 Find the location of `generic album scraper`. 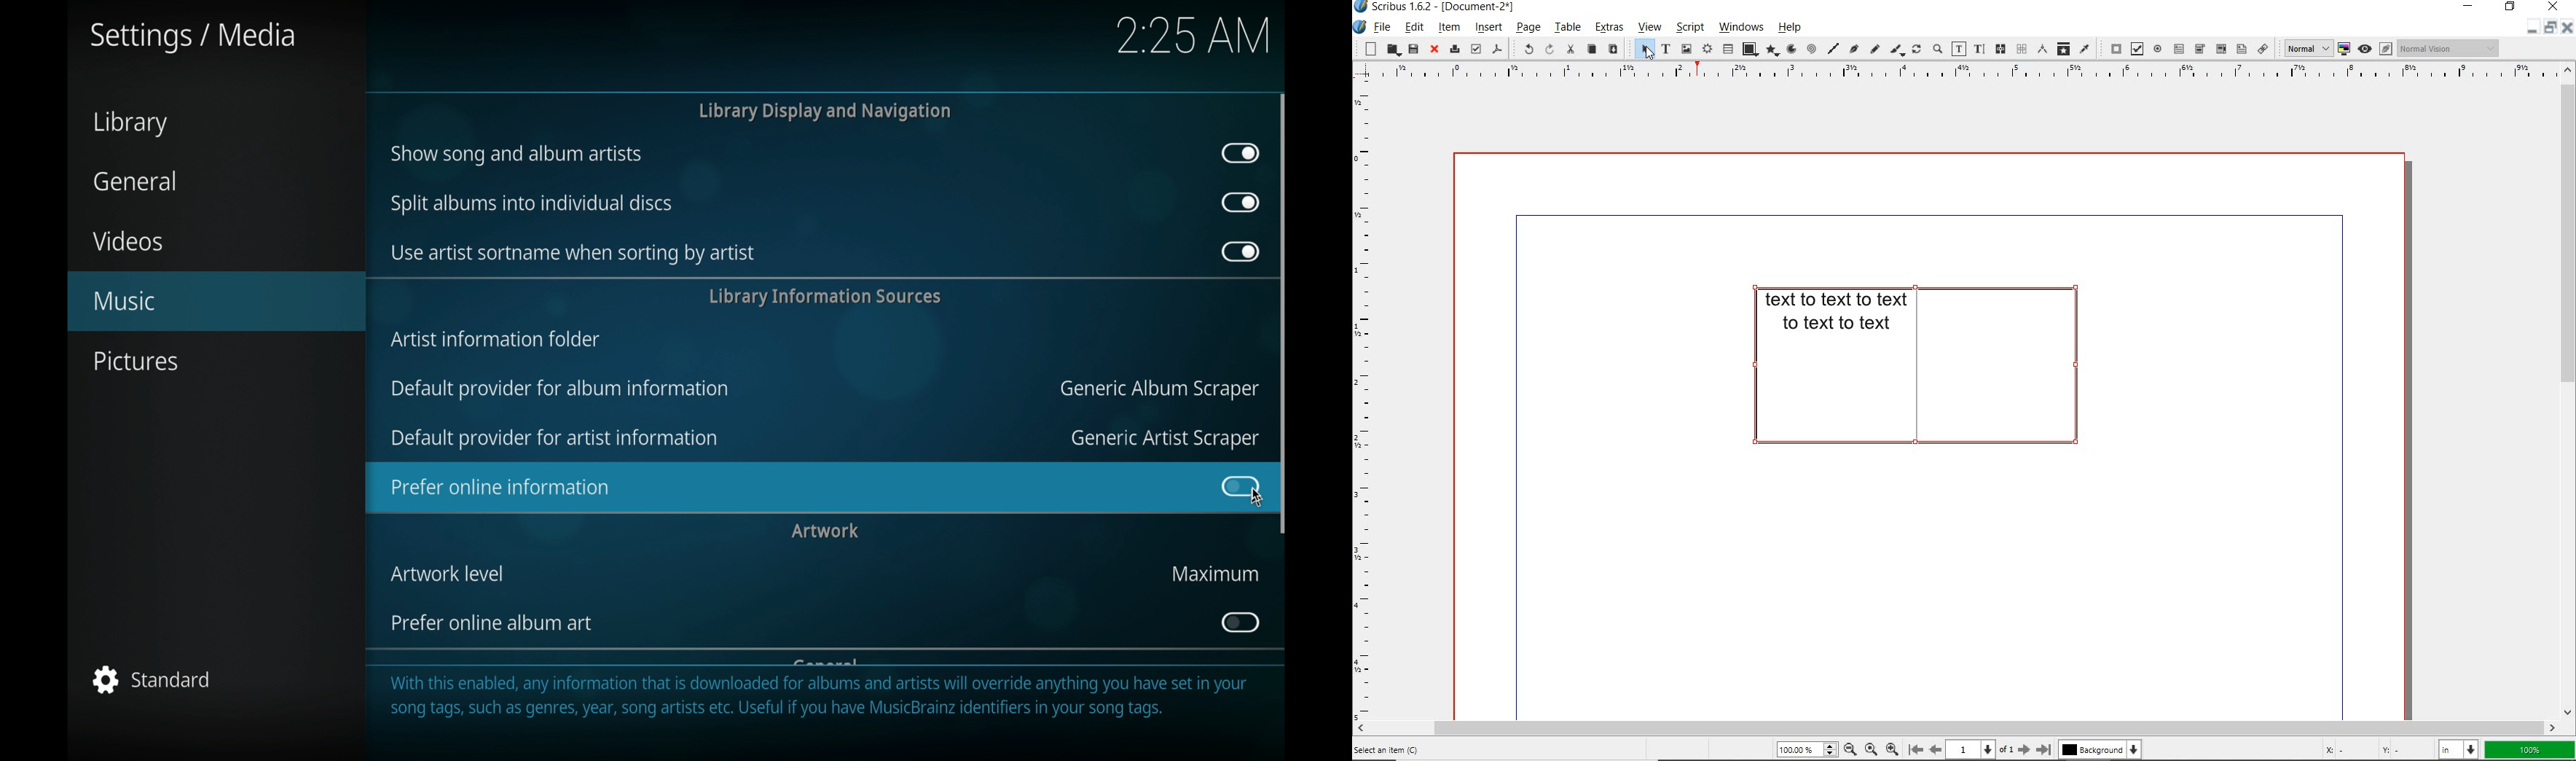

generic album scraper is located at coordinates (1158, 390).